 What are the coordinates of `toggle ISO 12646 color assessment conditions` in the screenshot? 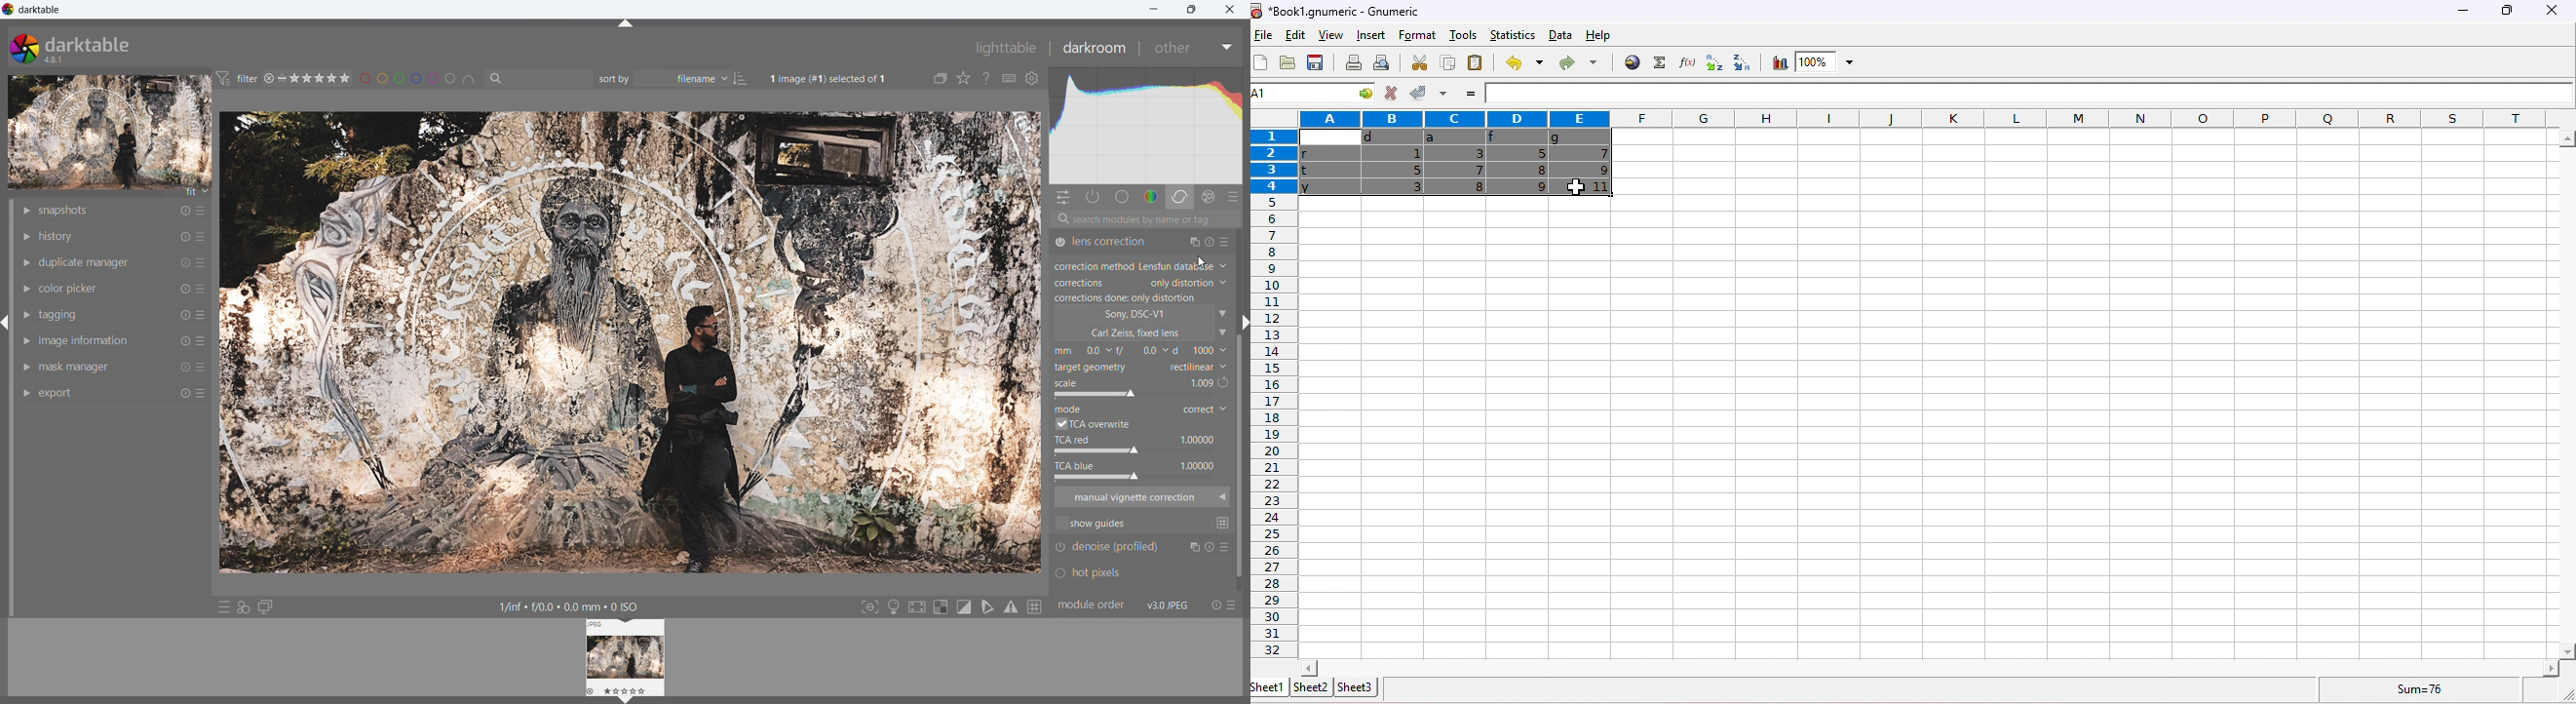 It's located at (894, 606).